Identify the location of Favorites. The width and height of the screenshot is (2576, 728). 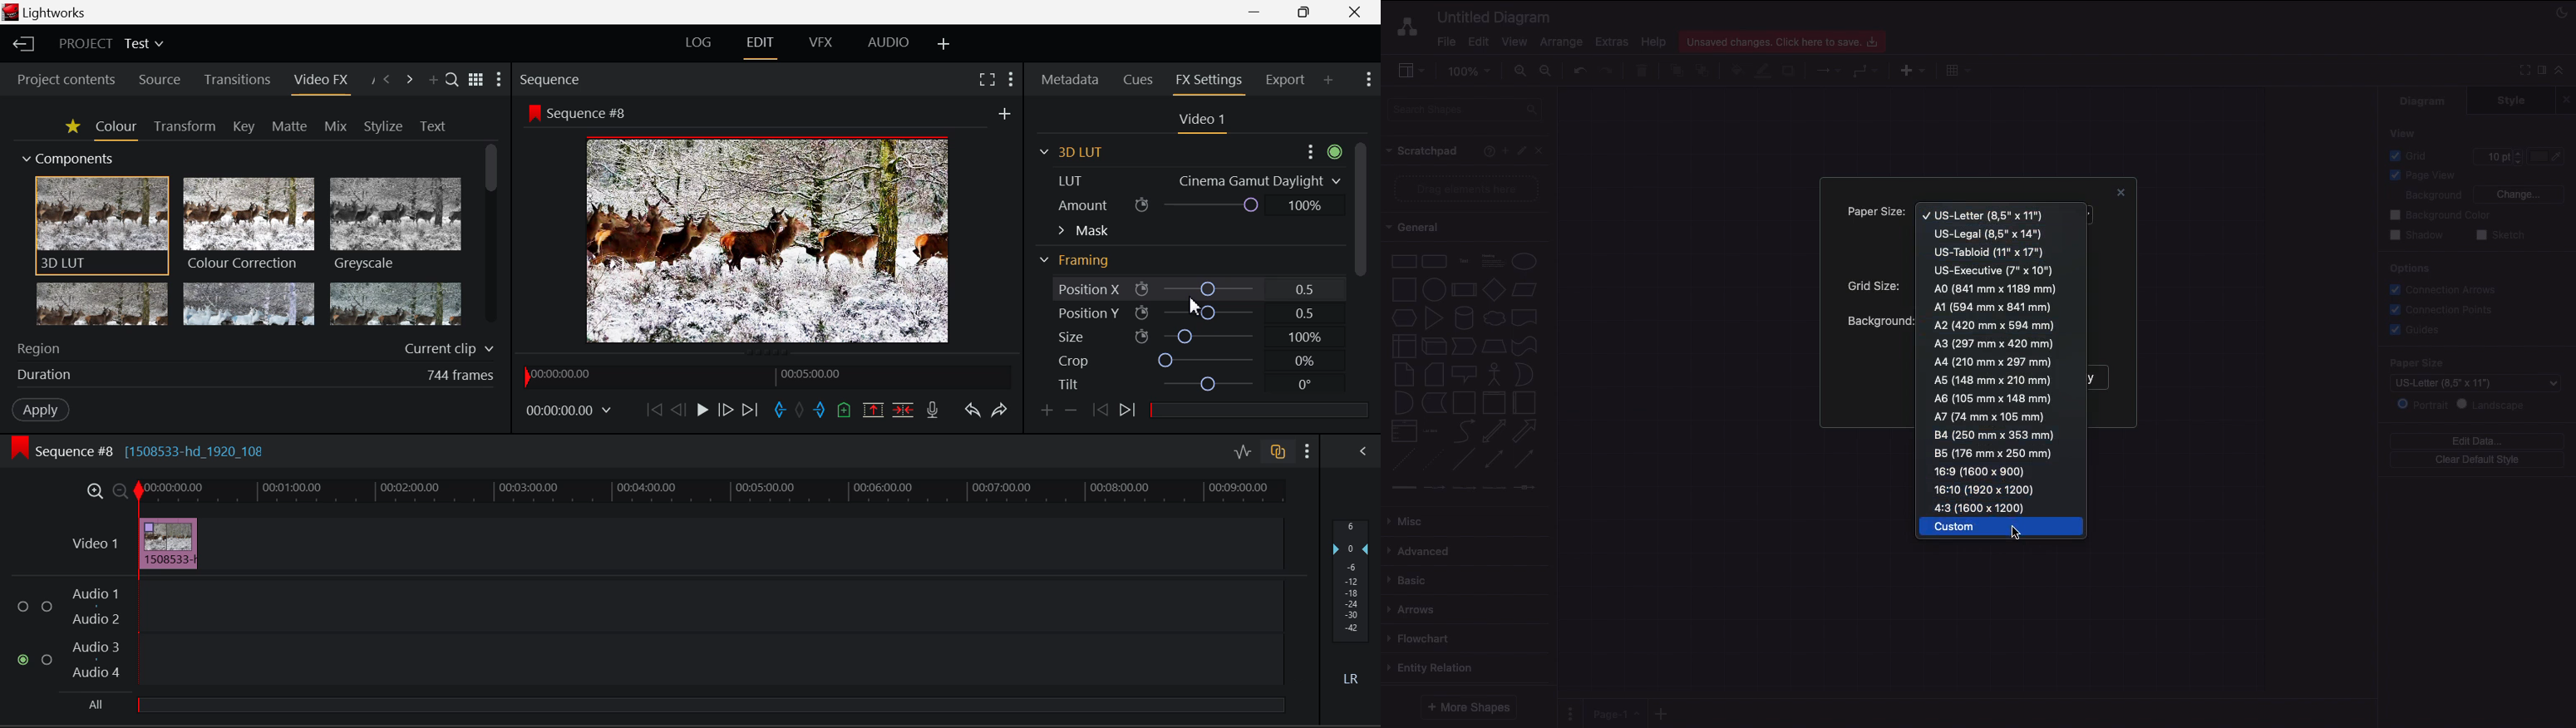
(73, 128).